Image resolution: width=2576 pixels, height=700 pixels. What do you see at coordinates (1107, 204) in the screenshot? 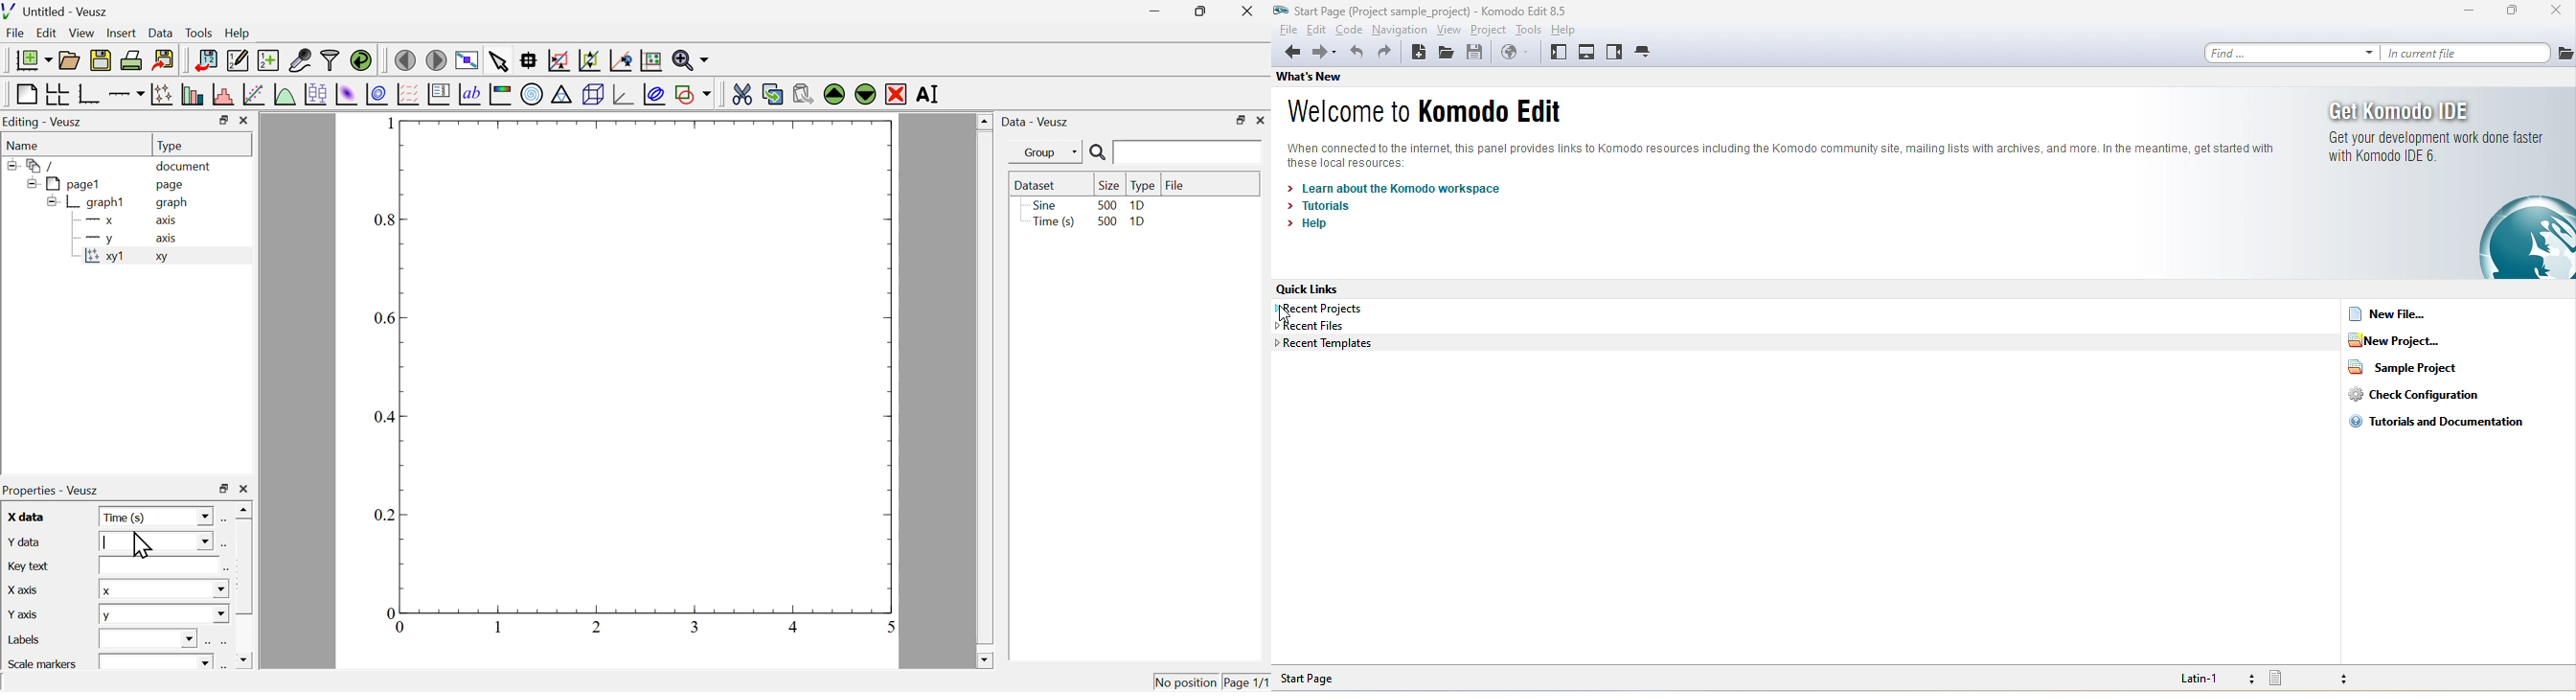
I see `500` at bounding box center [1107, 204].